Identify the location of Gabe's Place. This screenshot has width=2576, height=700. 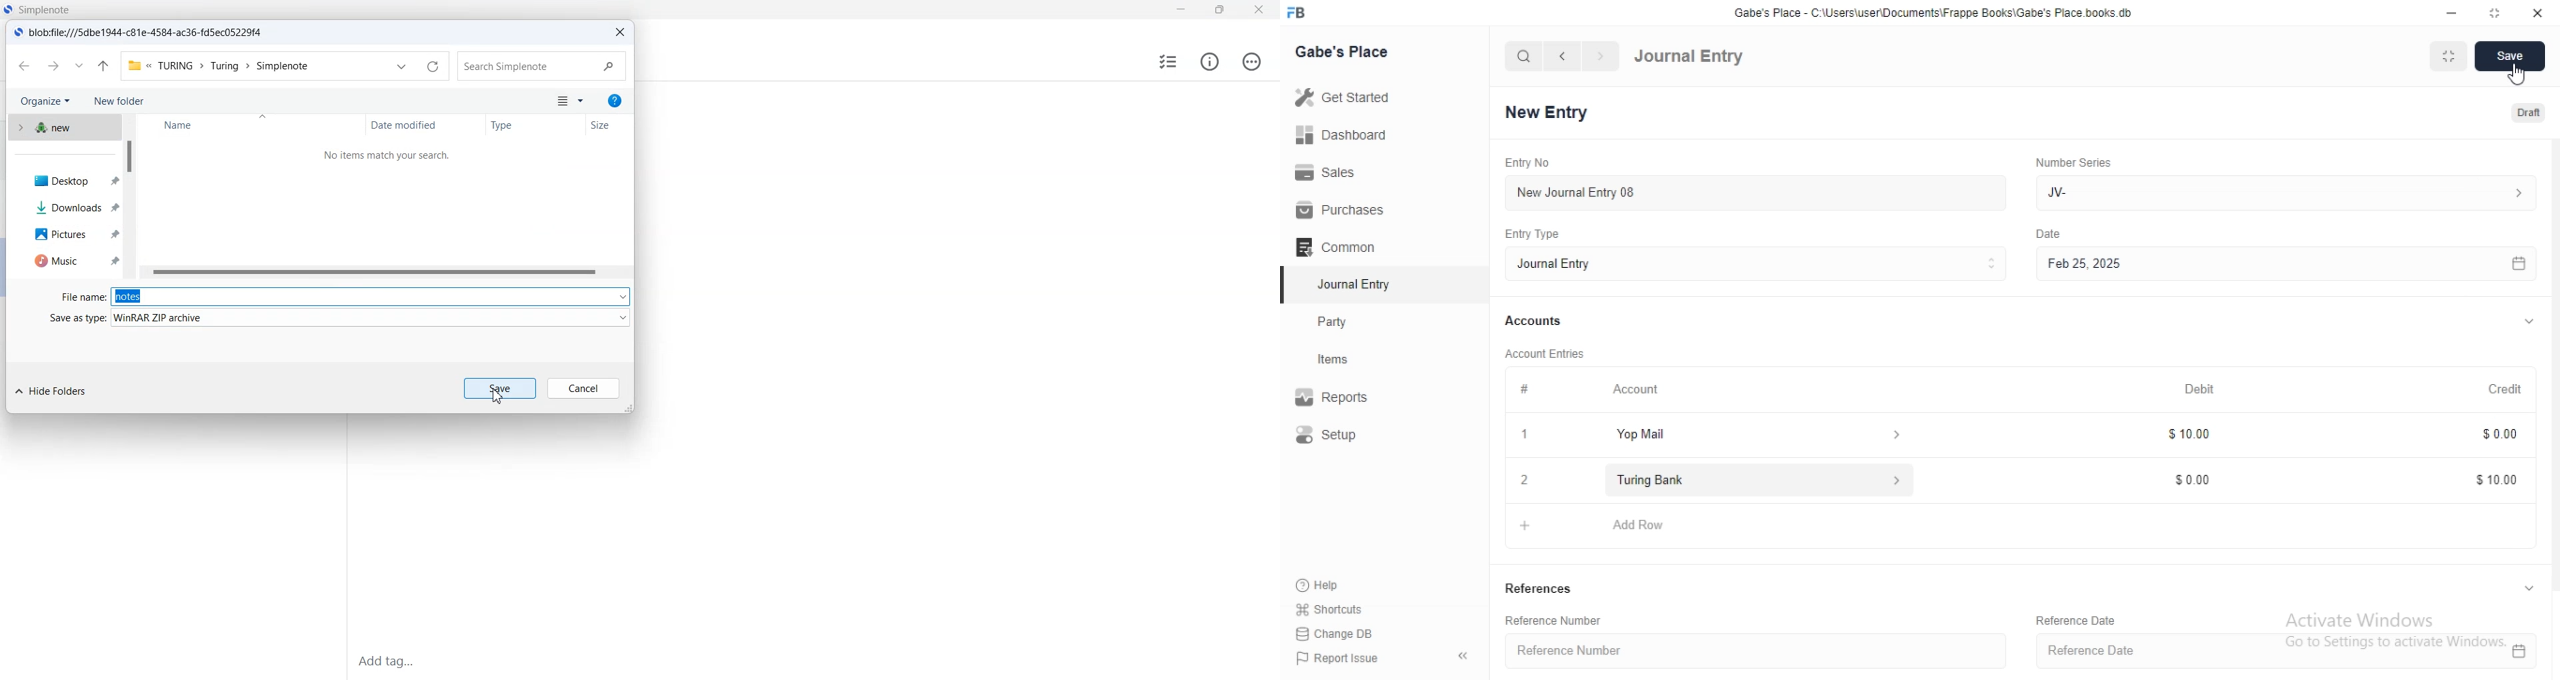
(1341, 52).